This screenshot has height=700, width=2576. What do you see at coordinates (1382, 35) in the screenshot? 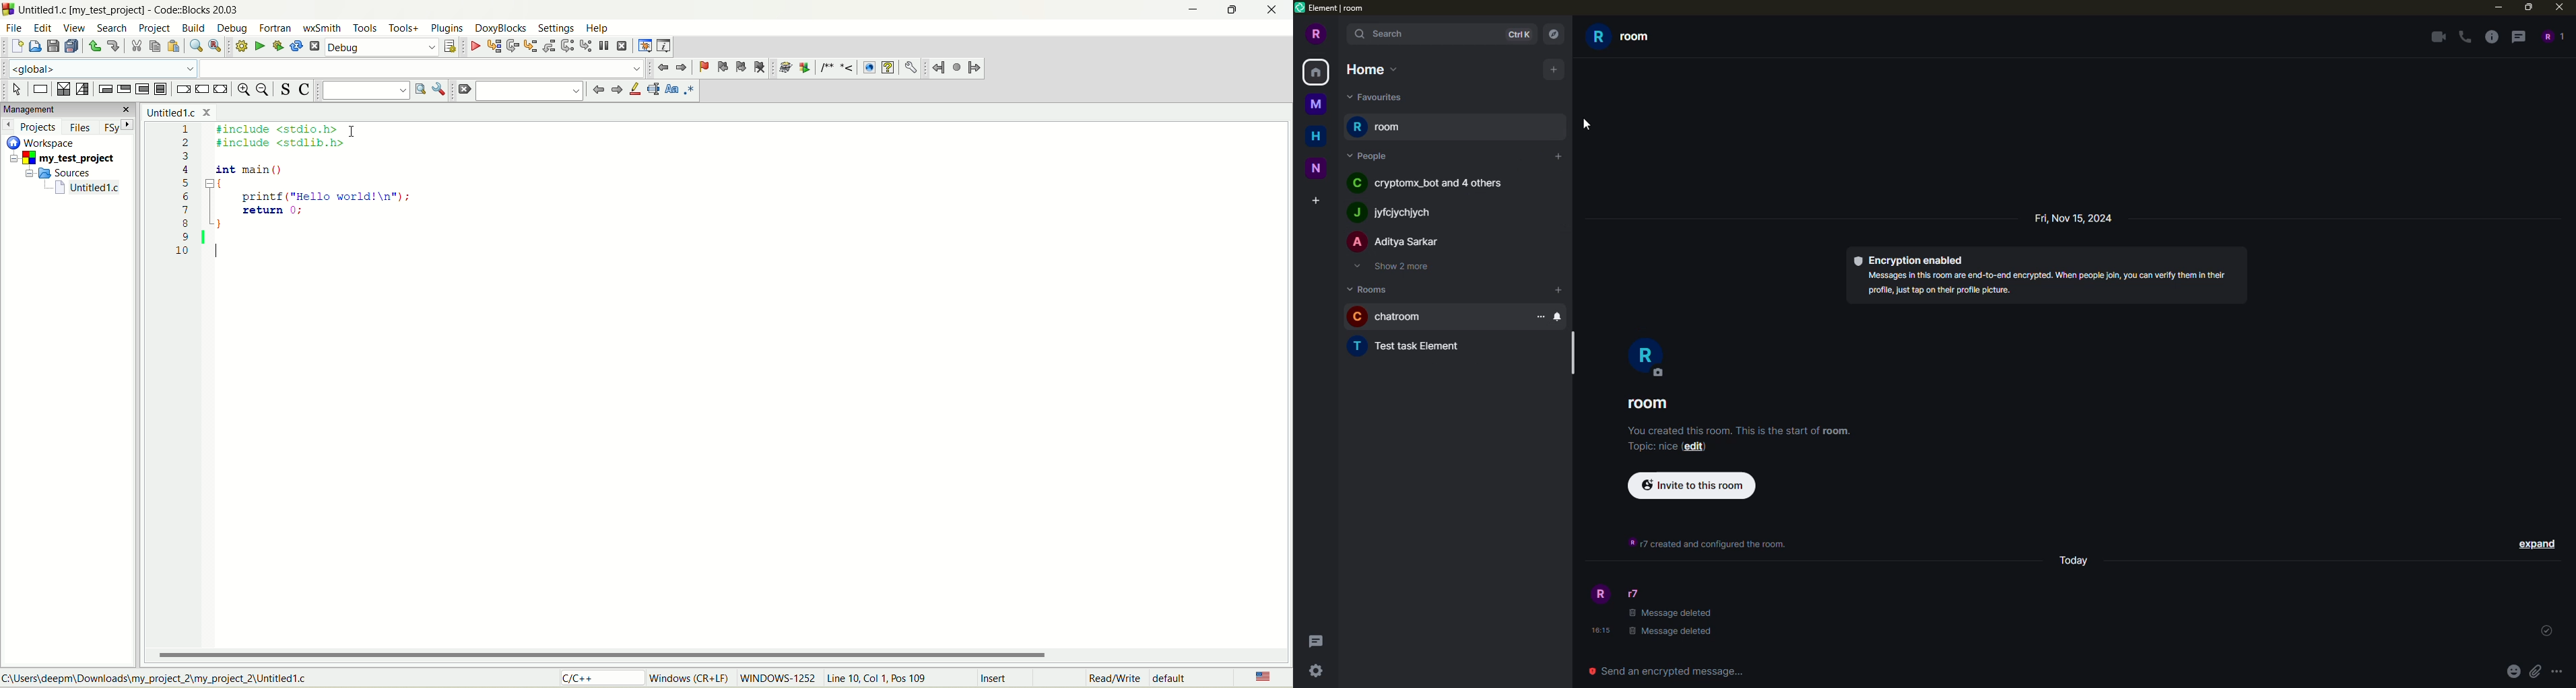
I see `search` at bounding box center [1382, 35].